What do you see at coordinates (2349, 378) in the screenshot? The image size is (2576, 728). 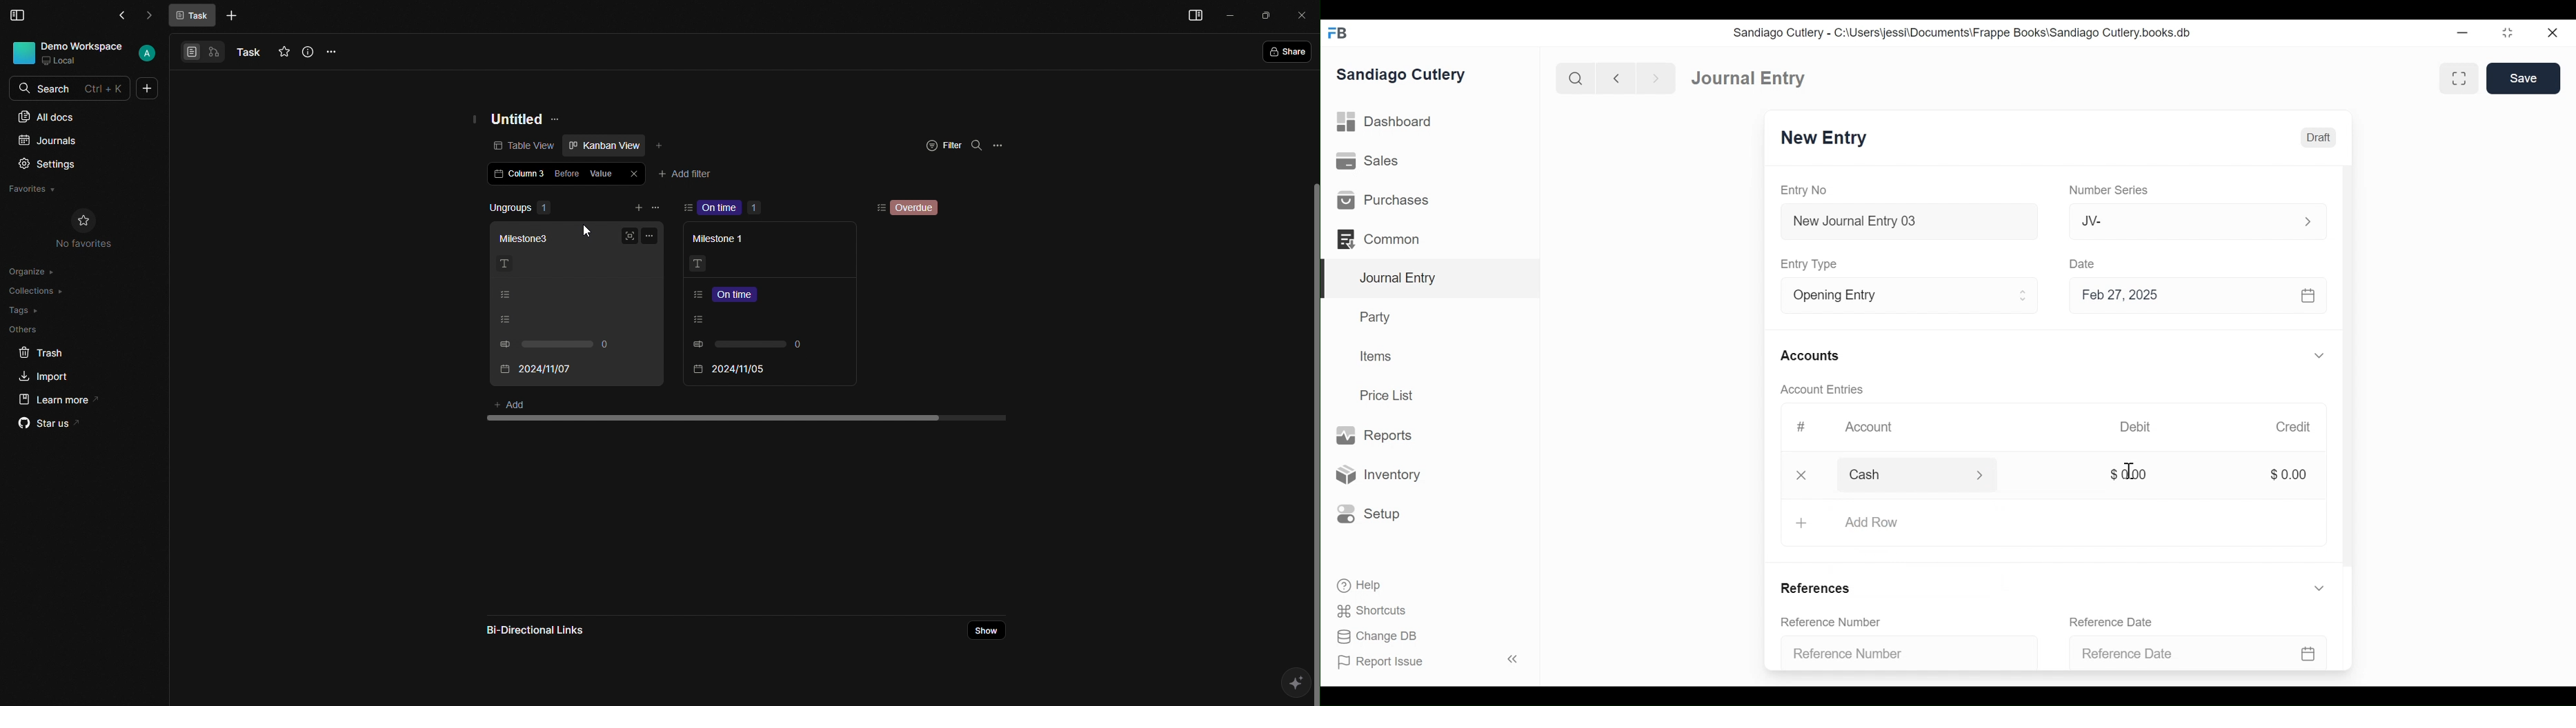 I see `Vertical Scroll bar` at bounding box center [2349, 378].